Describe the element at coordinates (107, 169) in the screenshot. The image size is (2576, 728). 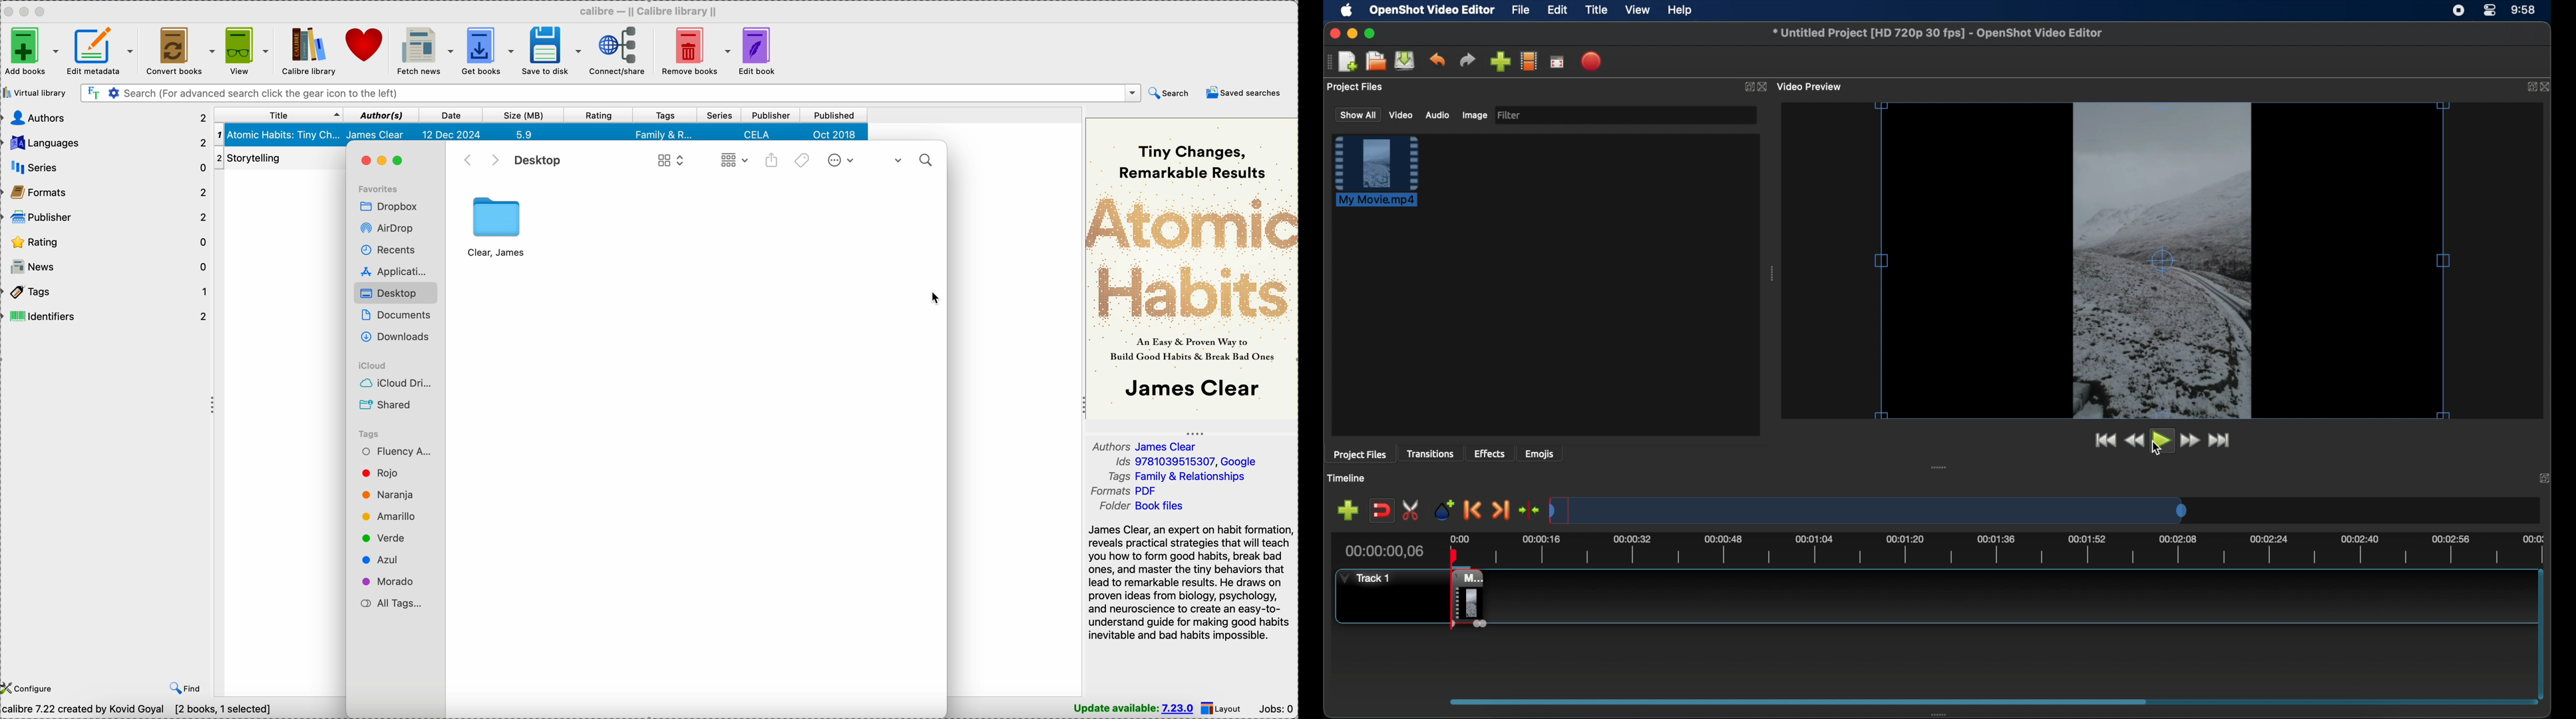
I see `series` at that location.